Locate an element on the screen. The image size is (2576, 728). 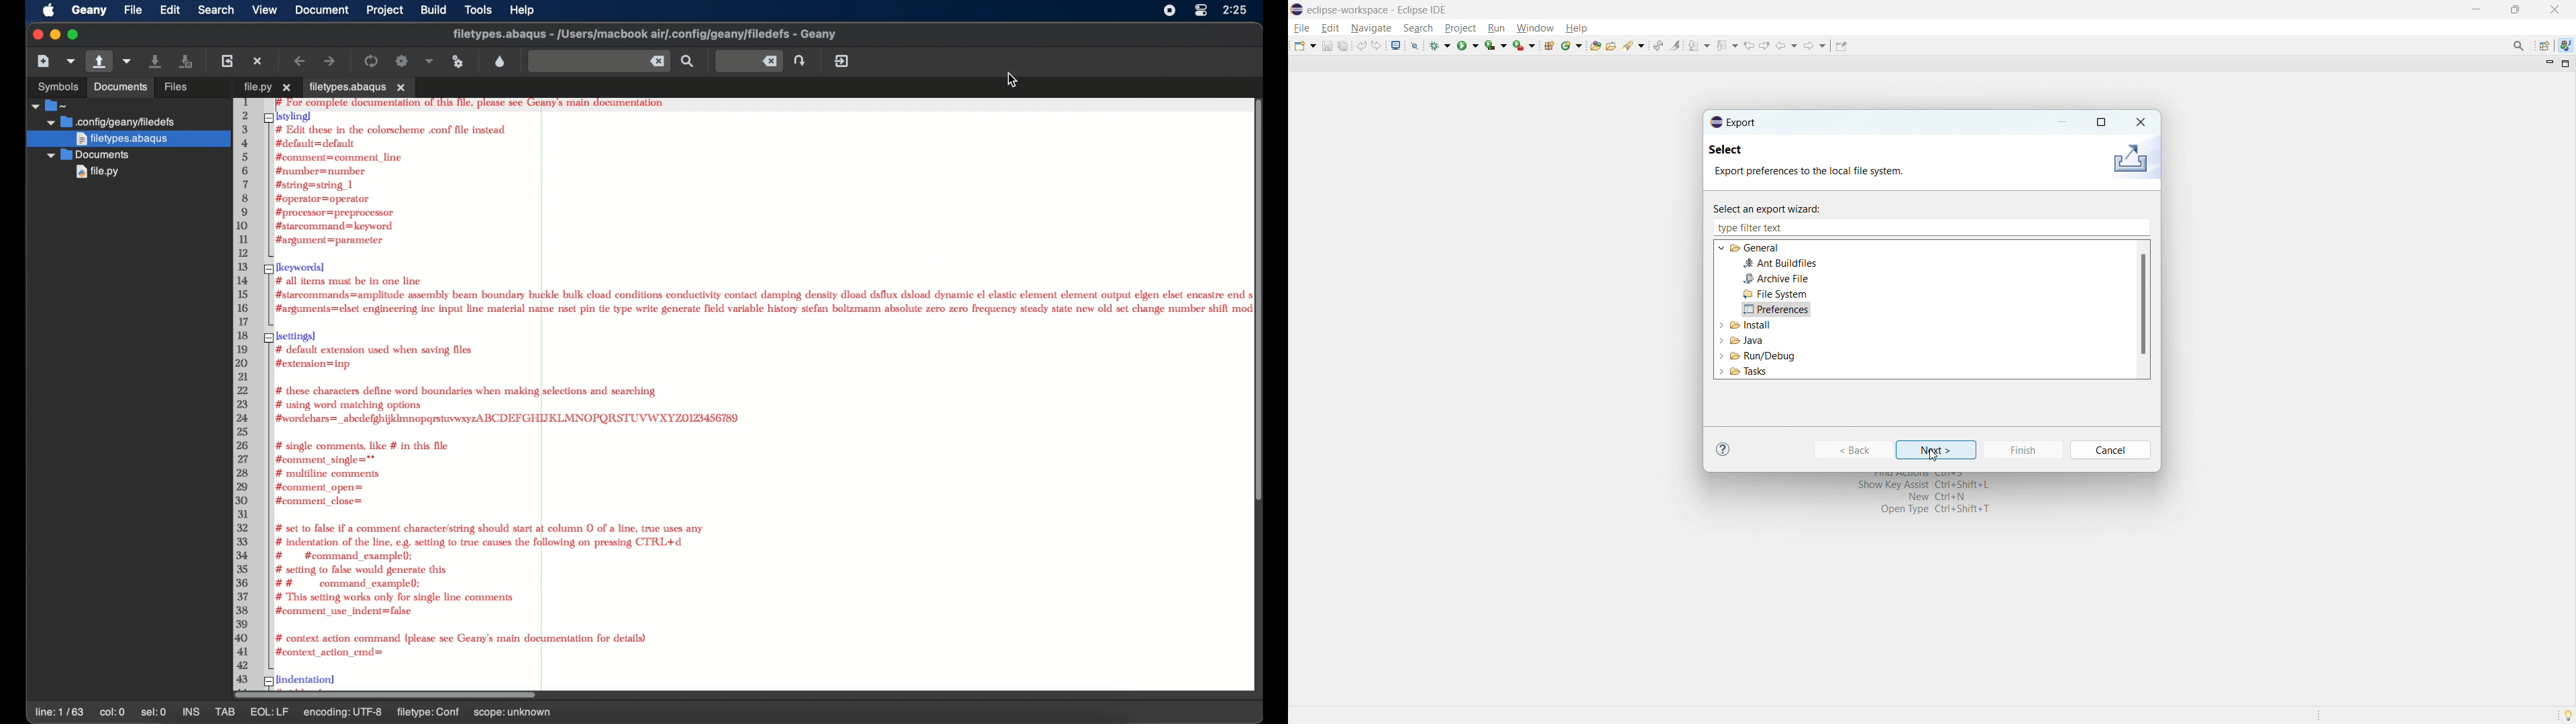
choose more build actions is located at coordinates (430, 61).